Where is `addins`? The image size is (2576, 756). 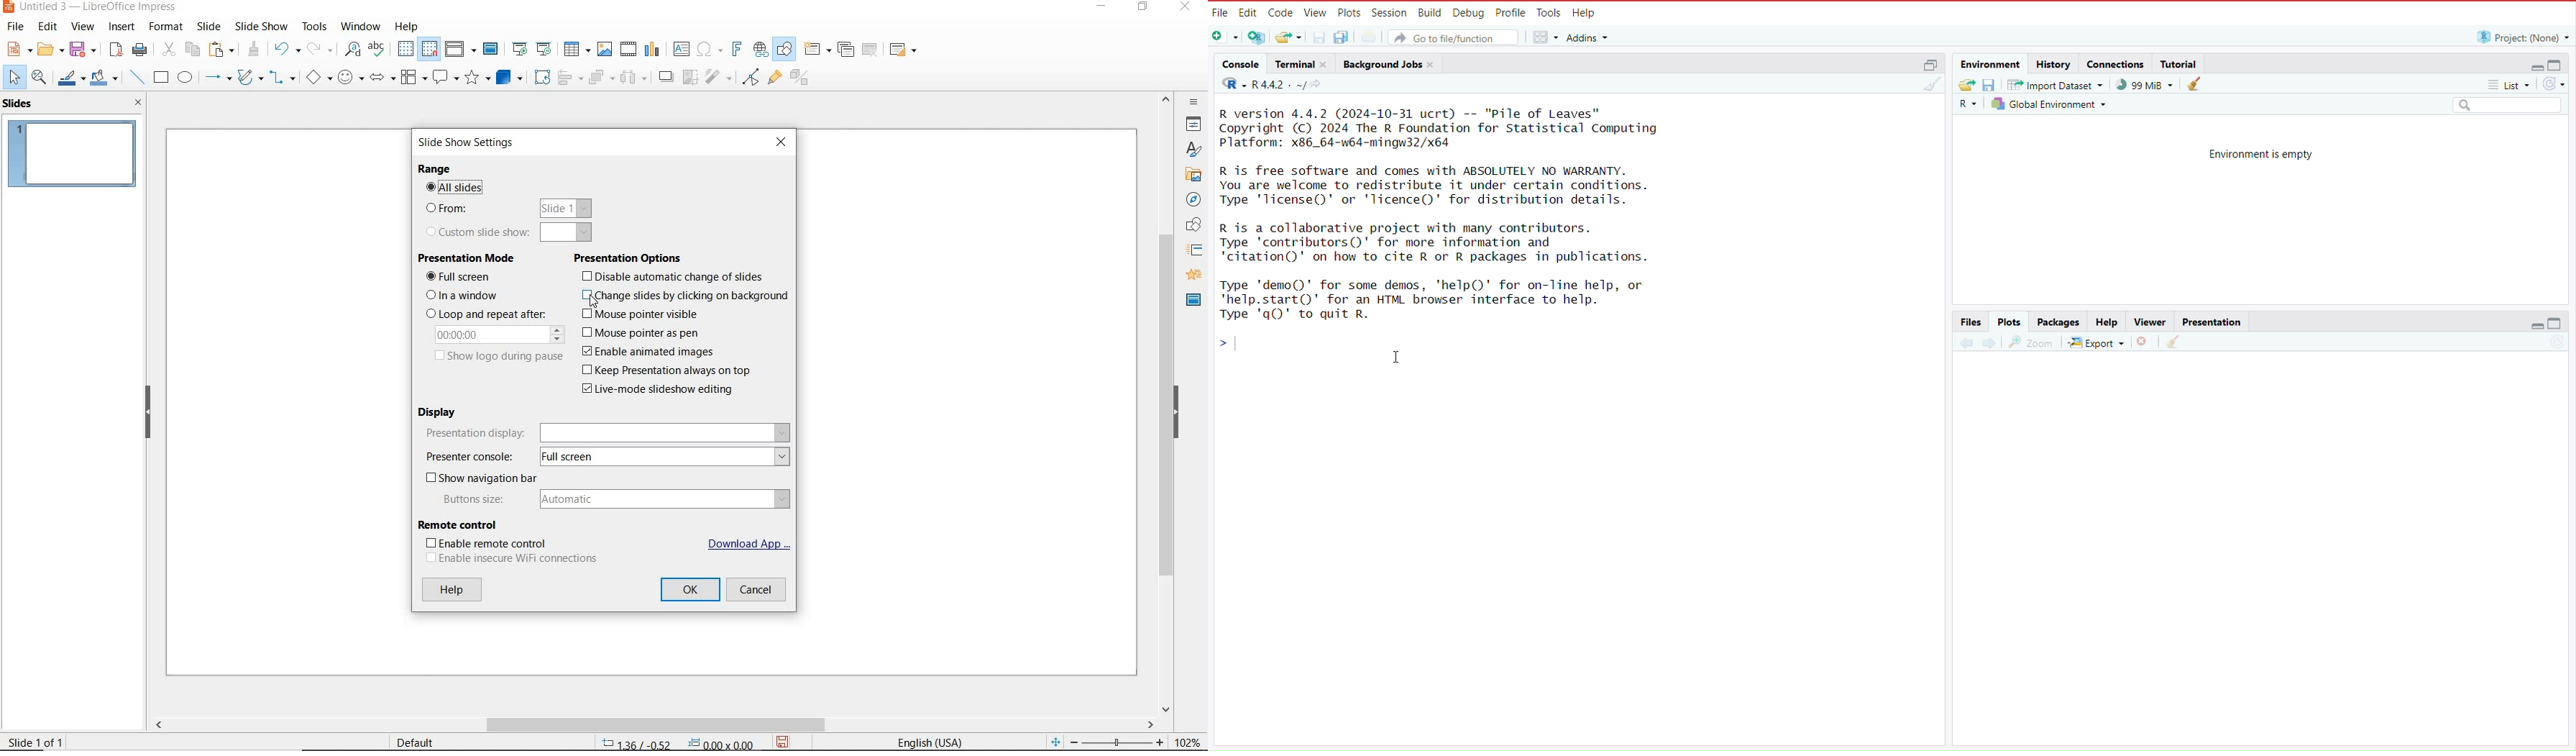
addins is located at coordinates (1590, 37).